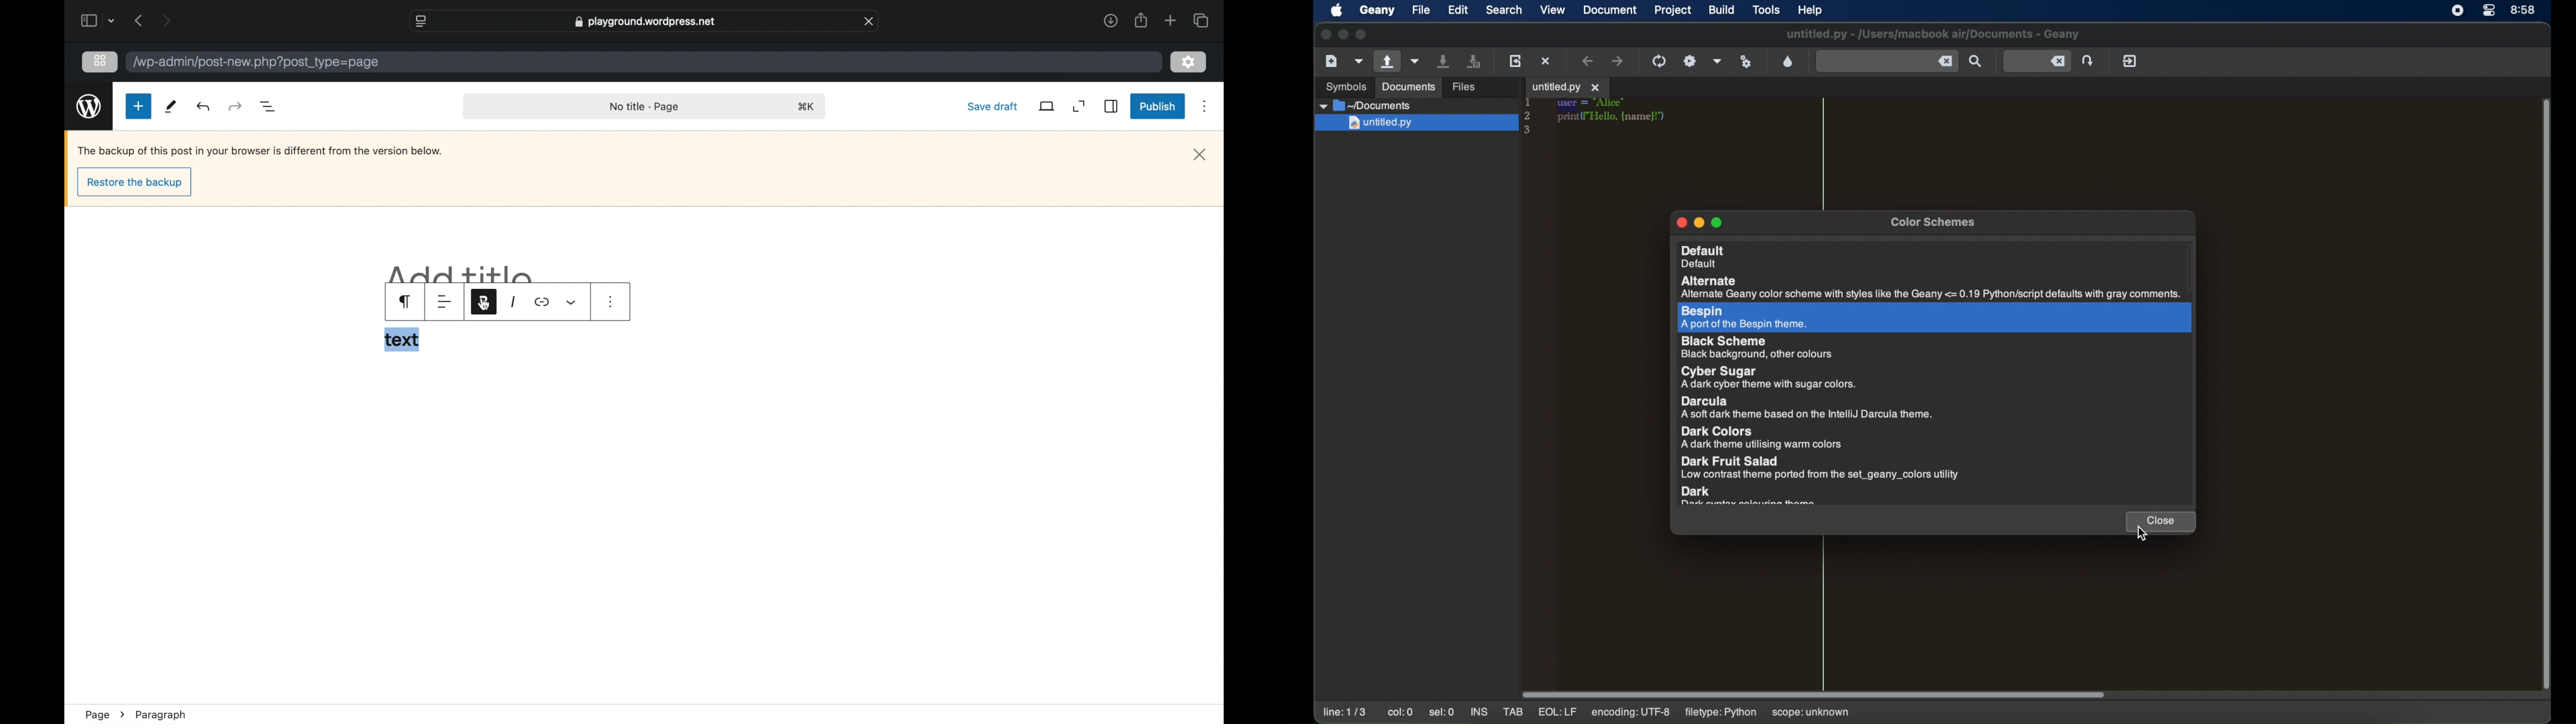 This screenshot has height=728, width=2576. I want to click on cursor, so click(484, 305).